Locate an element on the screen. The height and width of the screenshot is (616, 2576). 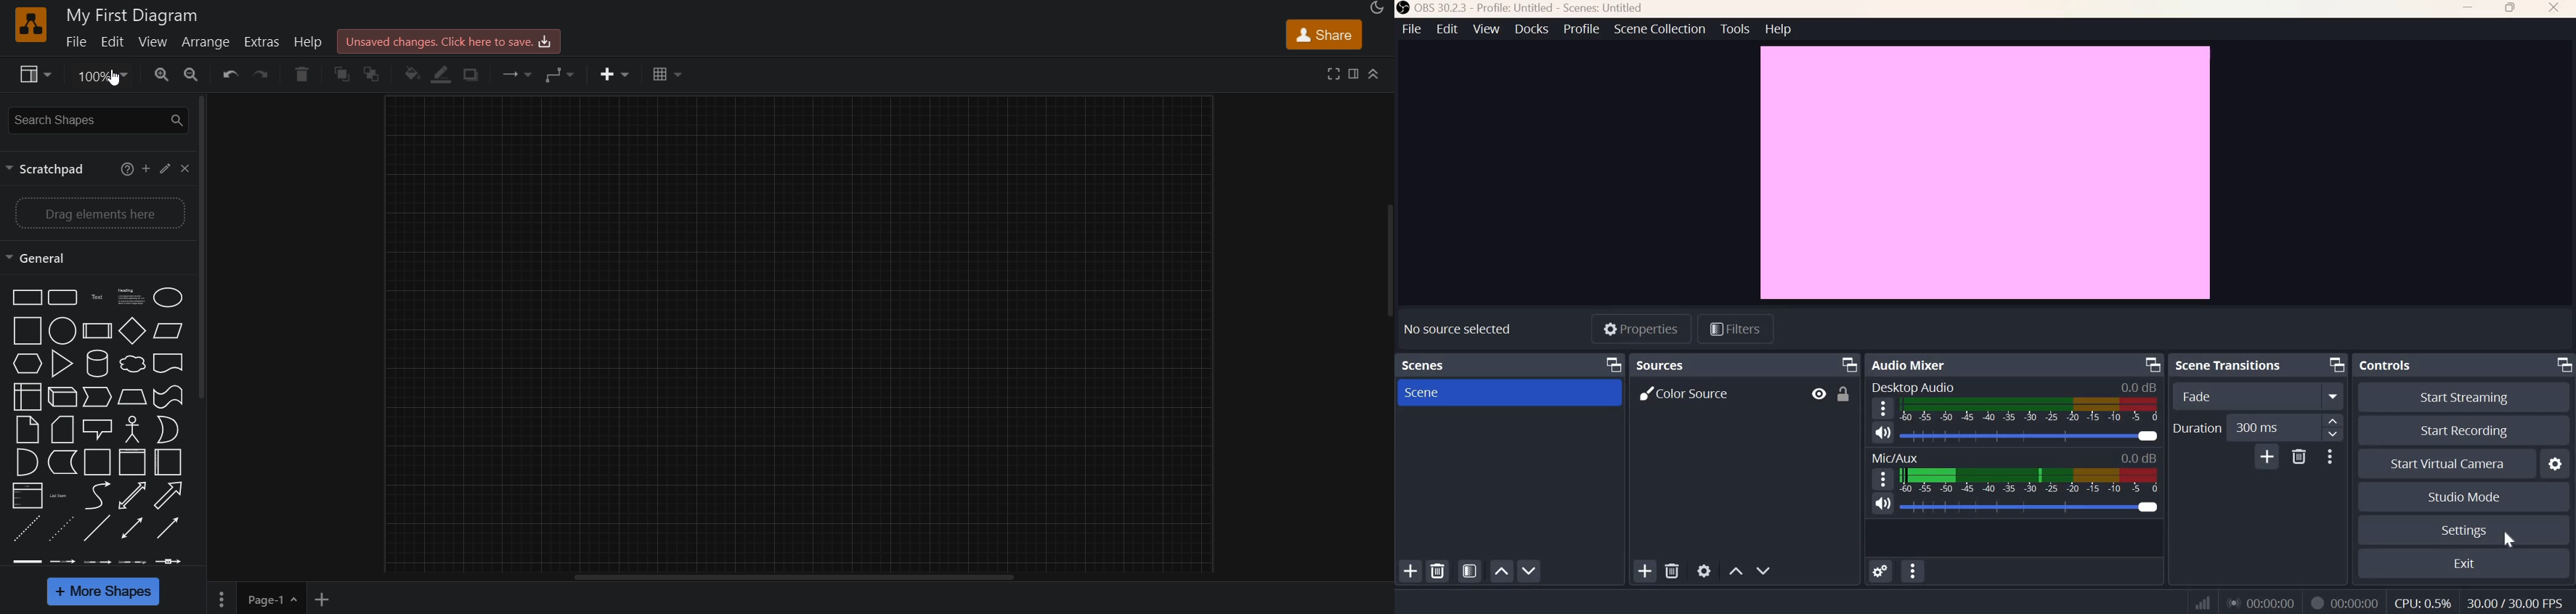
cursor is located at coordinates (2509, 538).